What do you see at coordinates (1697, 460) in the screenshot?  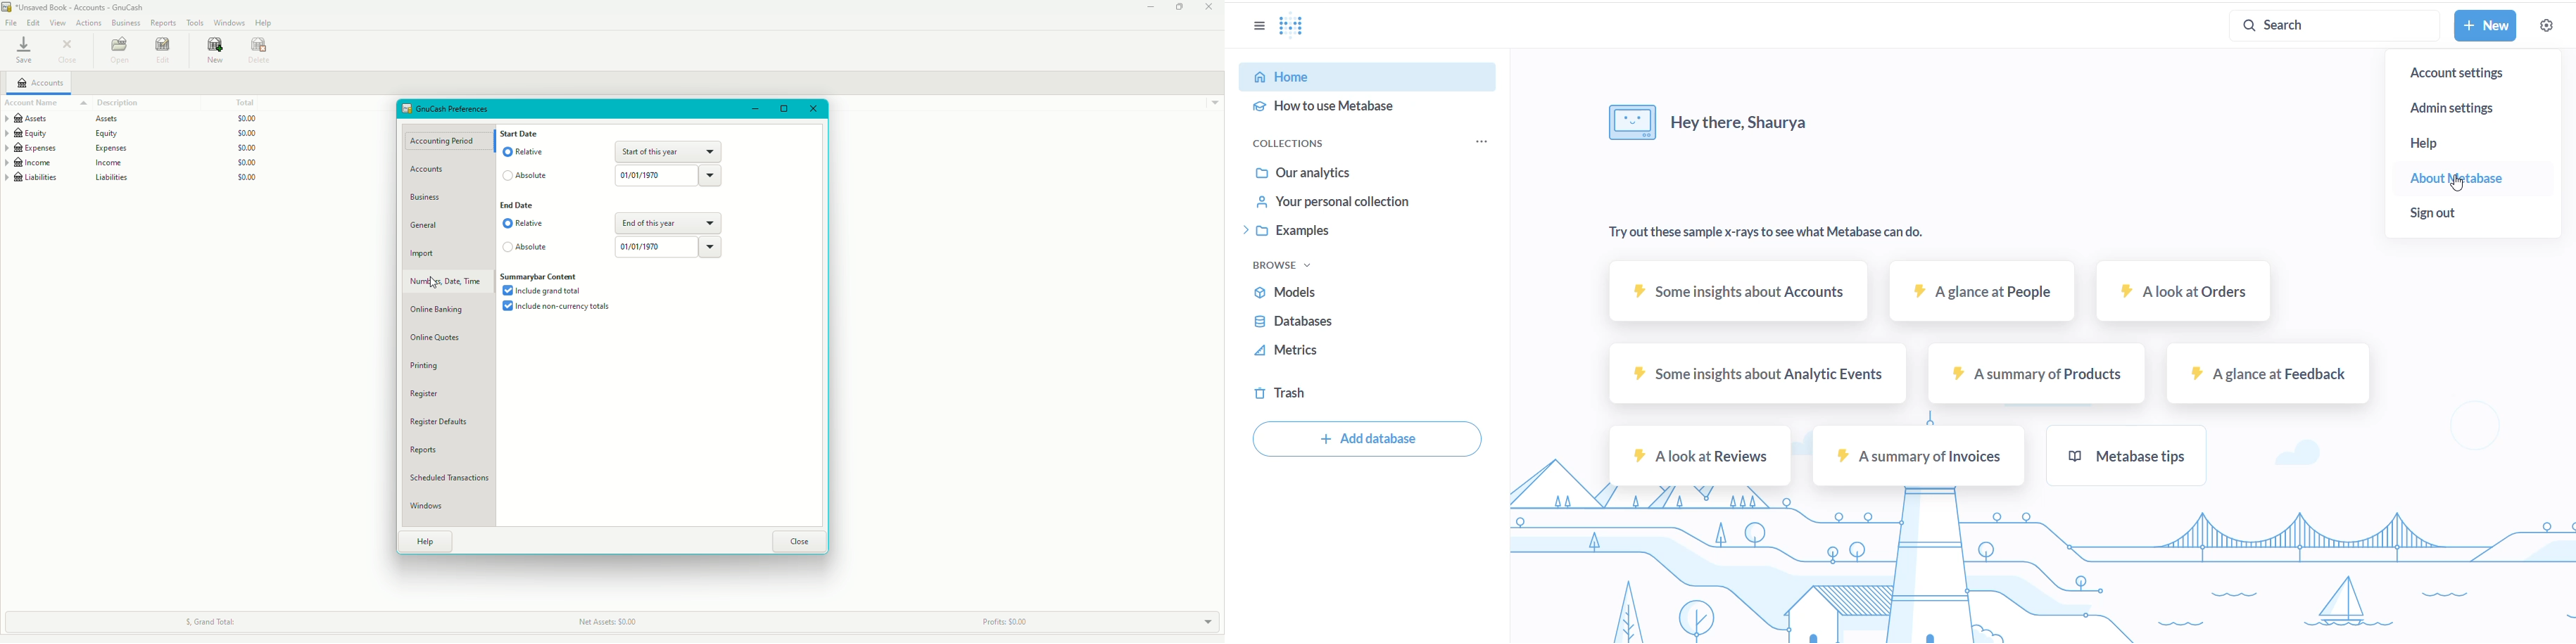 I see `A look at review sample` at bounding box center [1697, 460].